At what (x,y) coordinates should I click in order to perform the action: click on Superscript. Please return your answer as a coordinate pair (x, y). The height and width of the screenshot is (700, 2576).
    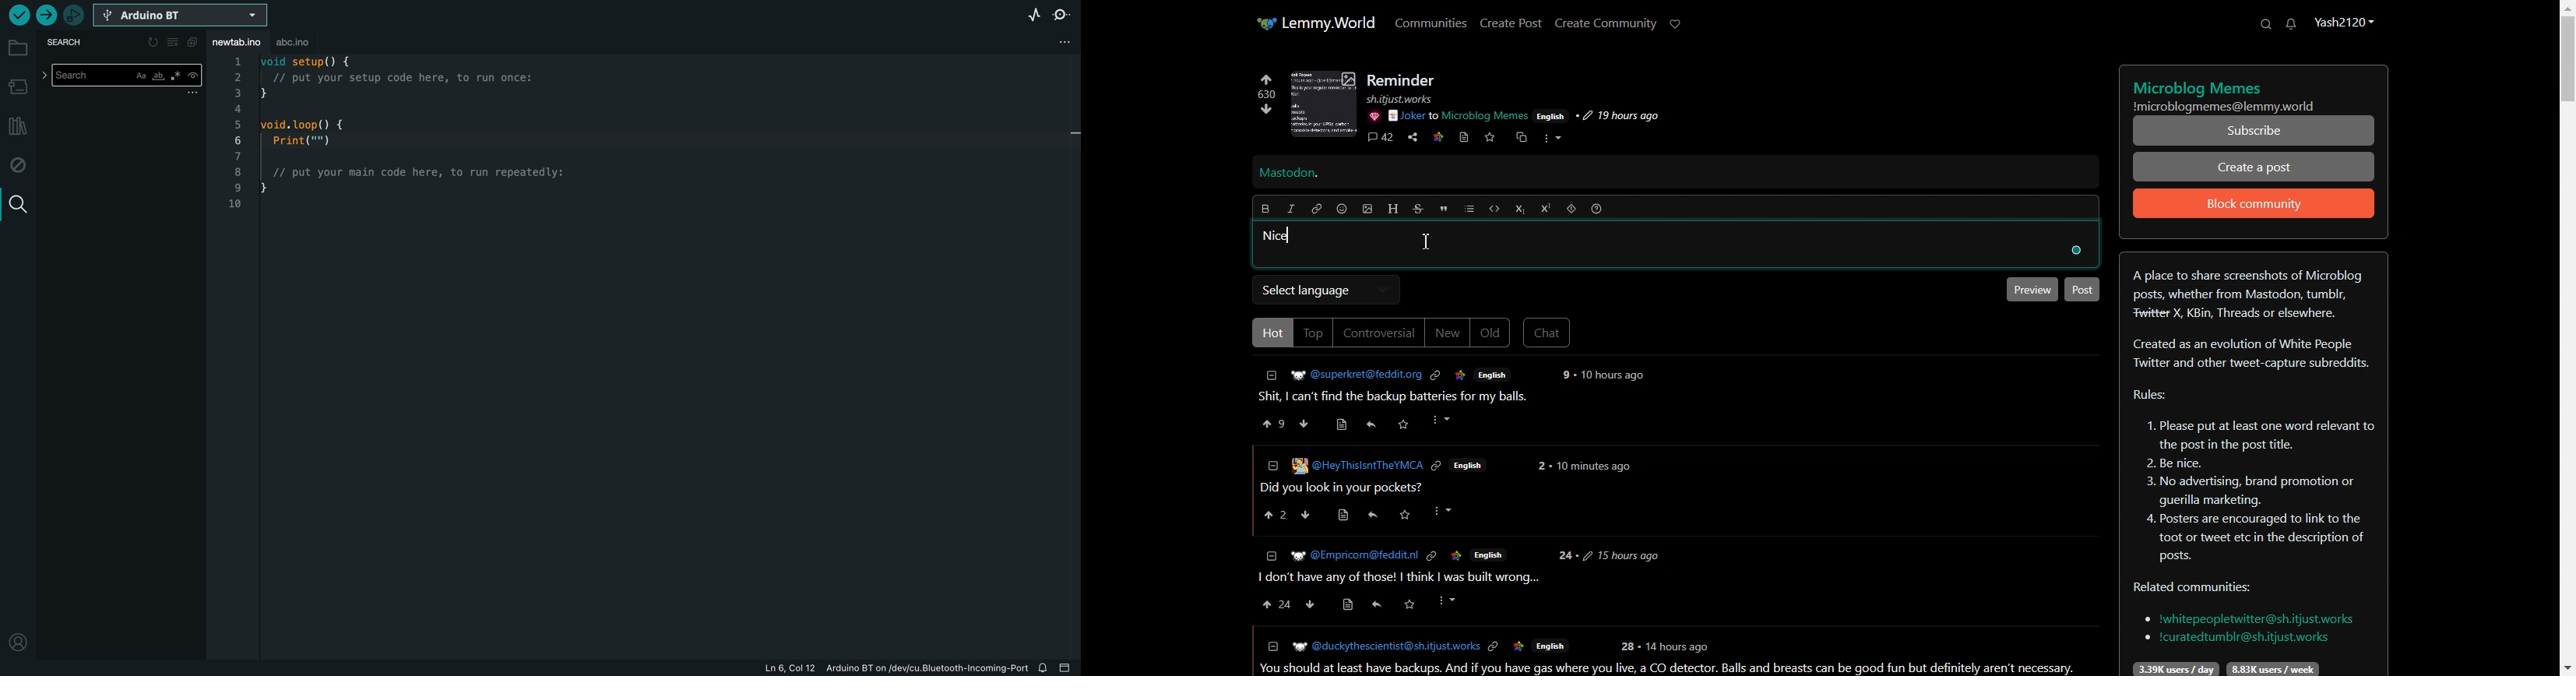
    Looking at the image, I should click on (1546, 208).